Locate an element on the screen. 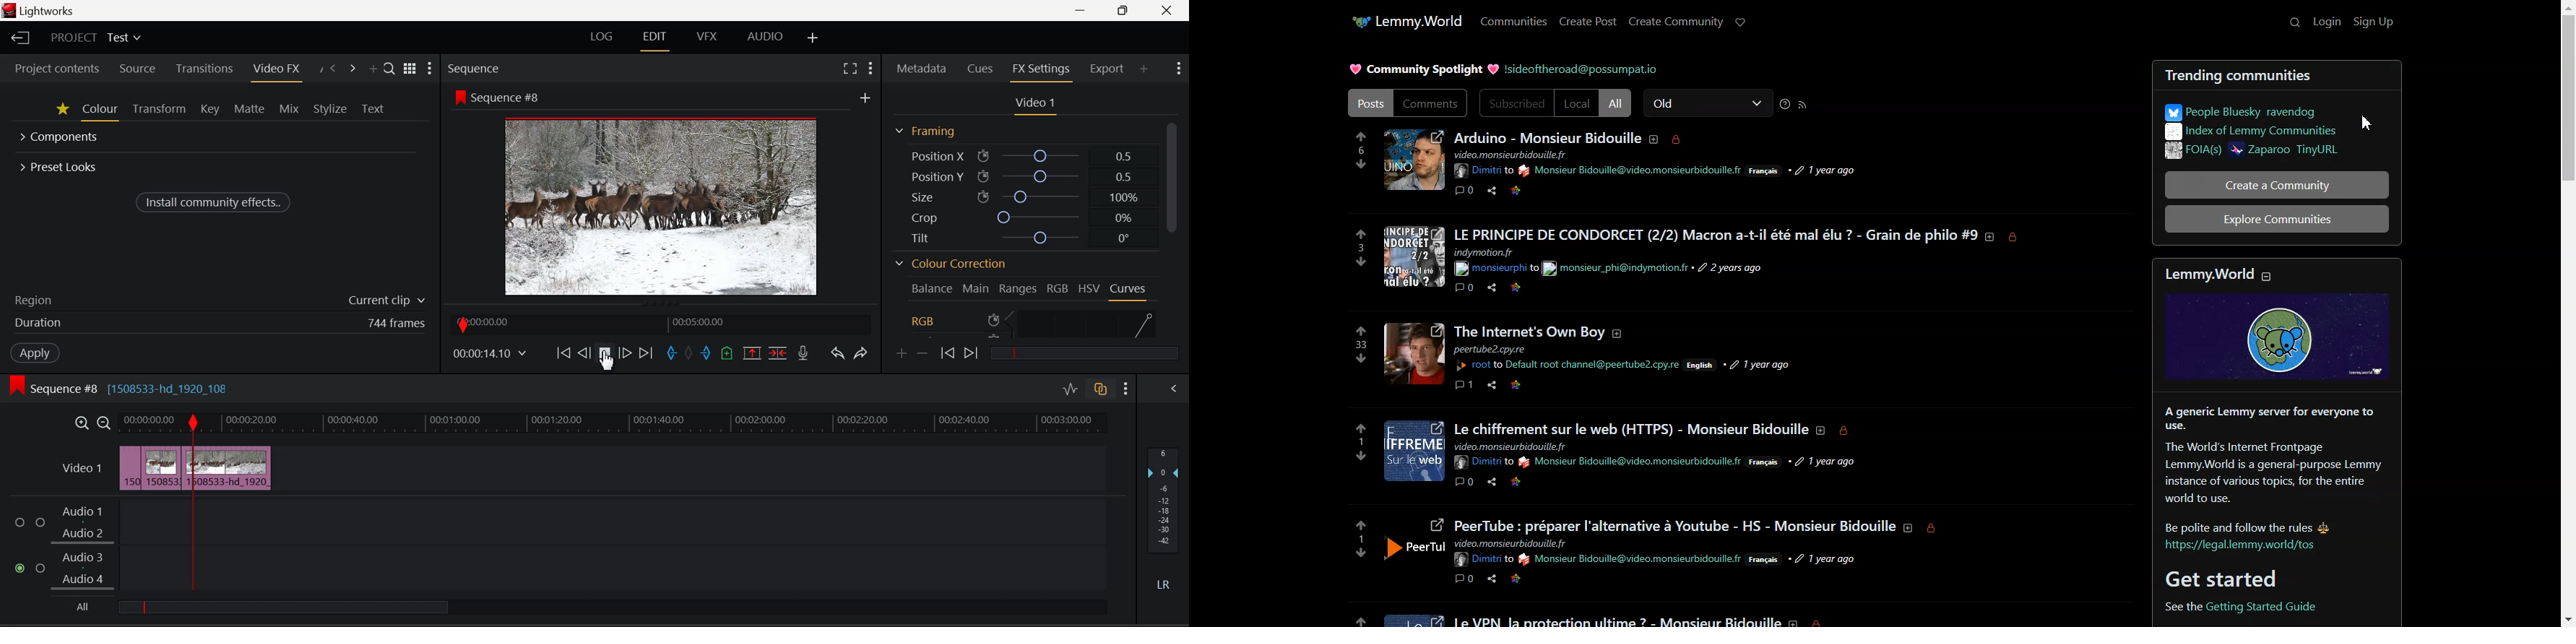 The width and height of the screenshot is (2576, 644). Audio Level is located at coordinates (564, 544).